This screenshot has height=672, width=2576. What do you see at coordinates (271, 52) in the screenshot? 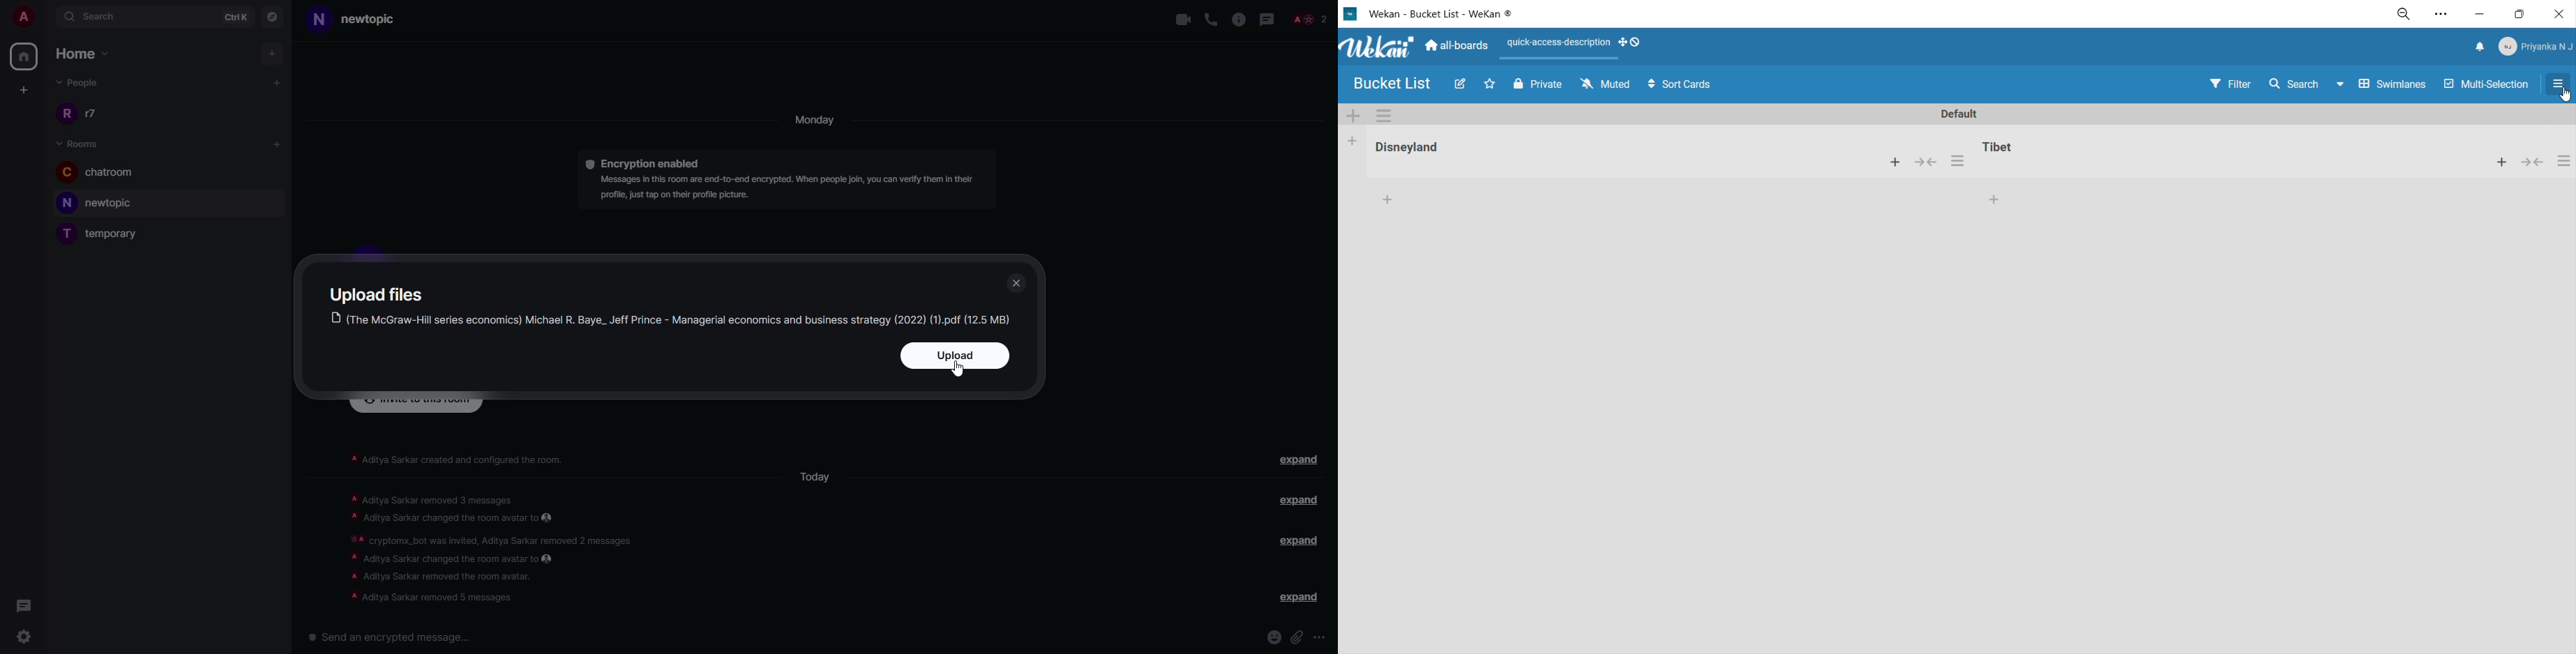
I see `add` at bounding box center [271, 52].